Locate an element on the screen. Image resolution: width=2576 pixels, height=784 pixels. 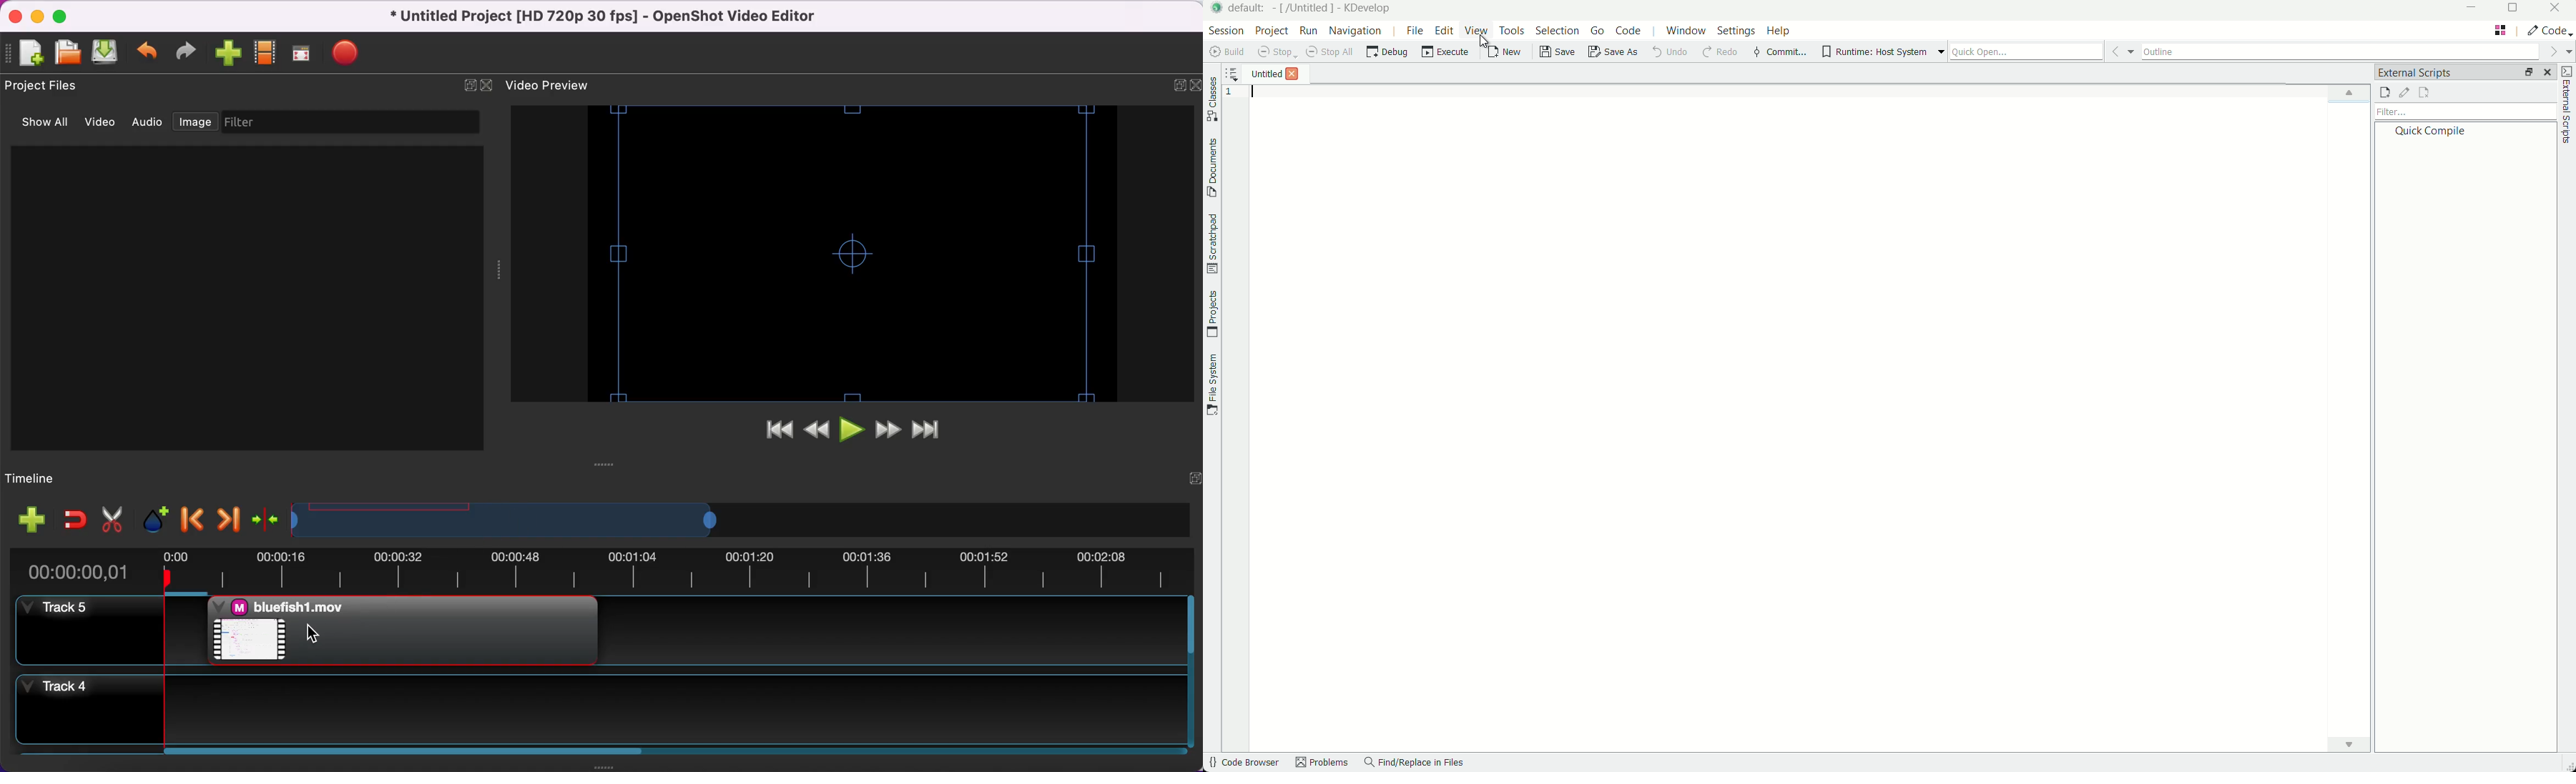
expand/hide is located at coordinates (1168, 86).